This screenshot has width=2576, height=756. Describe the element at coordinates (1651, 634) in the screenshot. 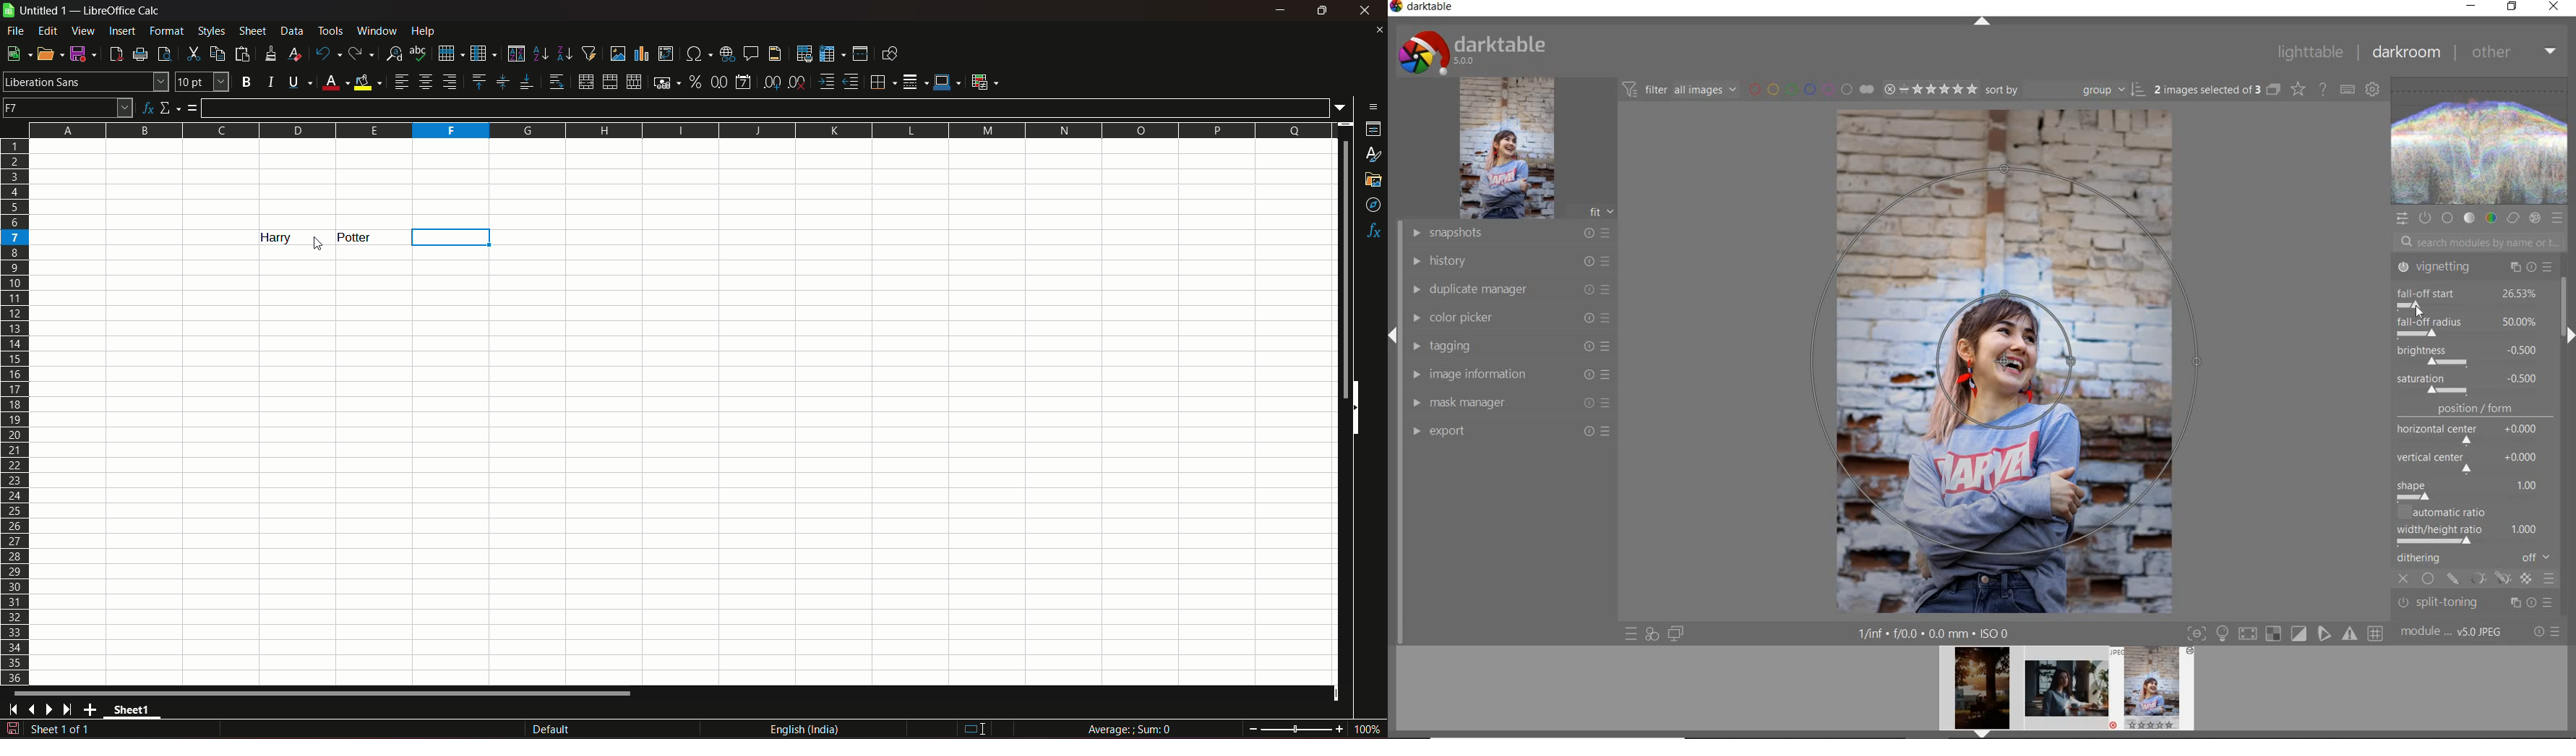

I see `quick access for applying any of your style` at that location.